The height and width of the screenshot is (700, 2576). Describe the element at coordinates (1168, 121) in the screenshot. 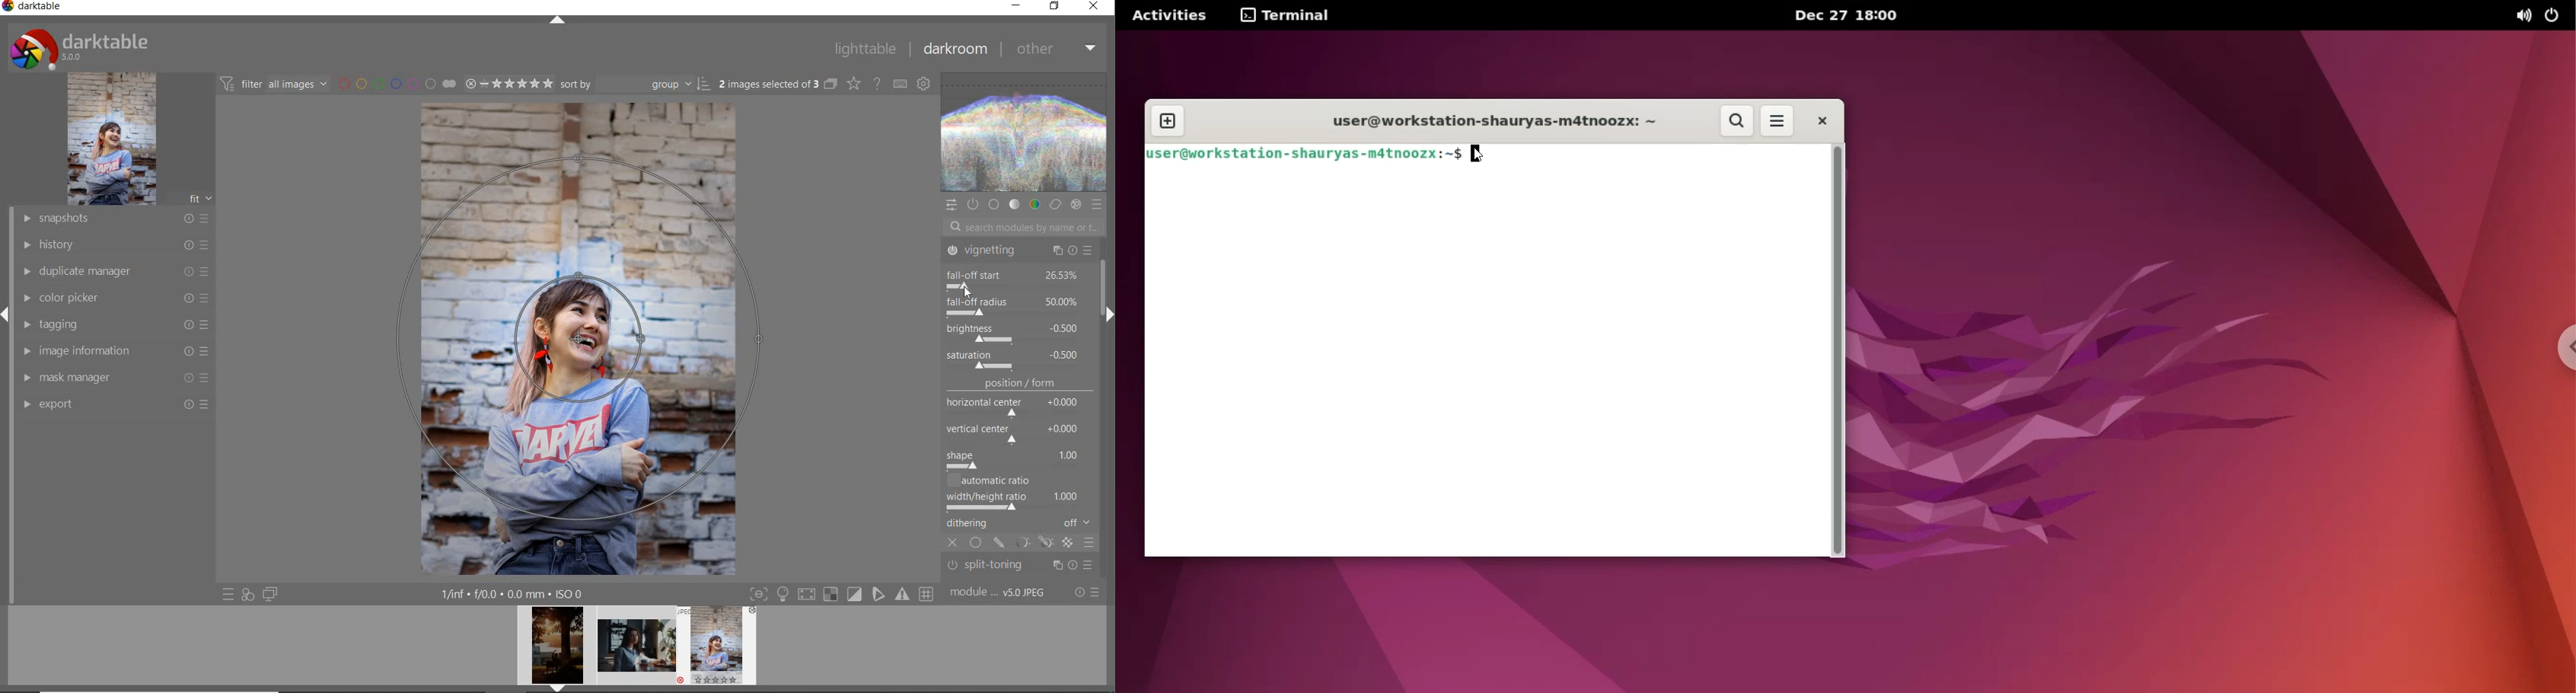

I see `new tab` at that location.